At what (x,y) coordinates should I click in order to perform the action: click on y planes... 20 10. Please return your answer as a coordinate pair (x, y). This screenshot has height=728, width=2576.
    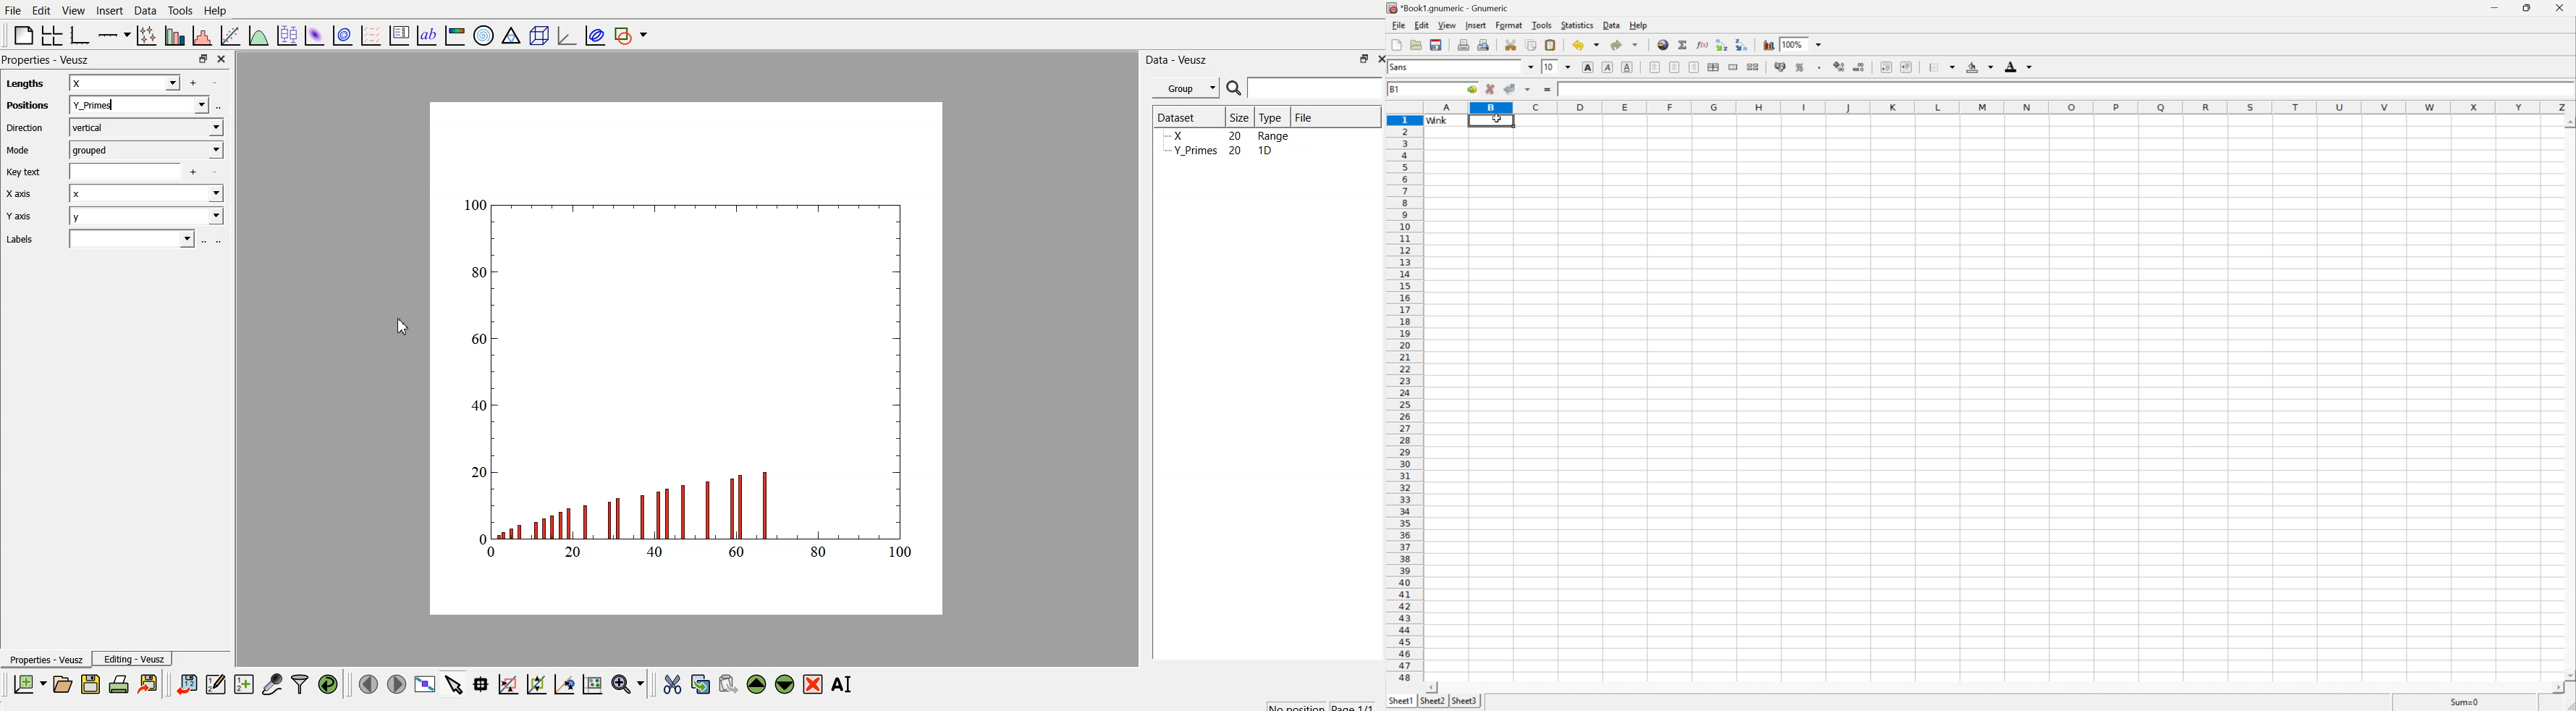
    Looking at the image, I should click on (1225, 153).